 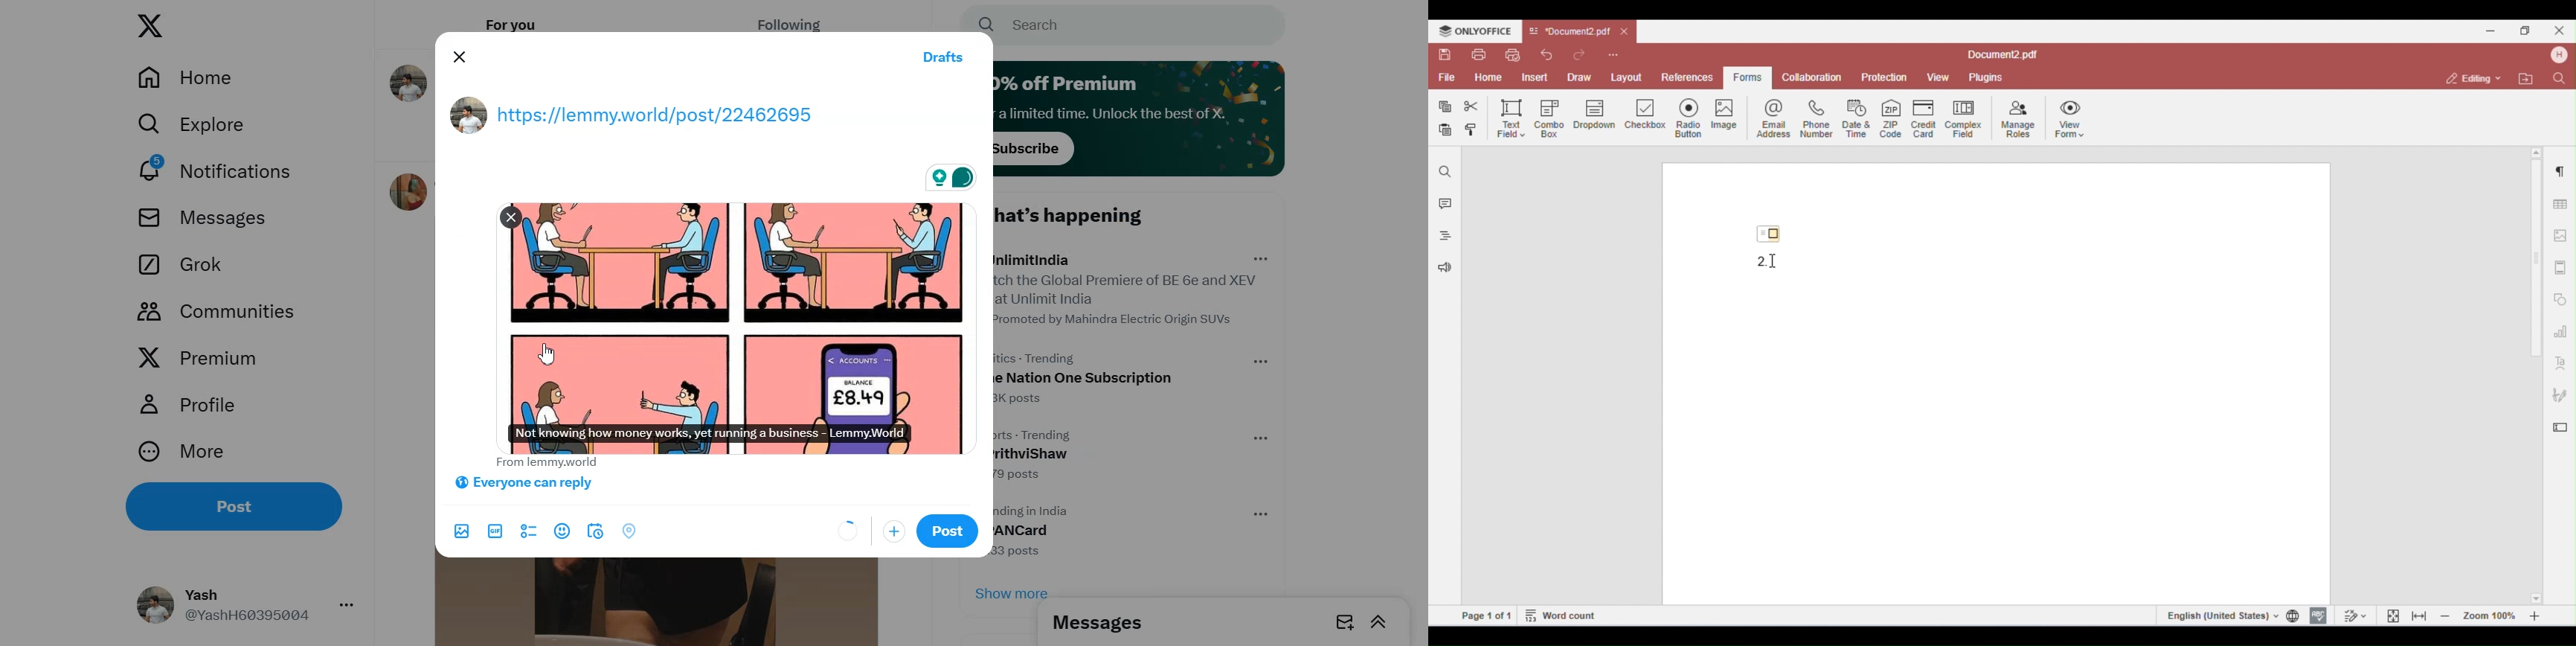 I want to click on handle , so click(x=249, y=604).